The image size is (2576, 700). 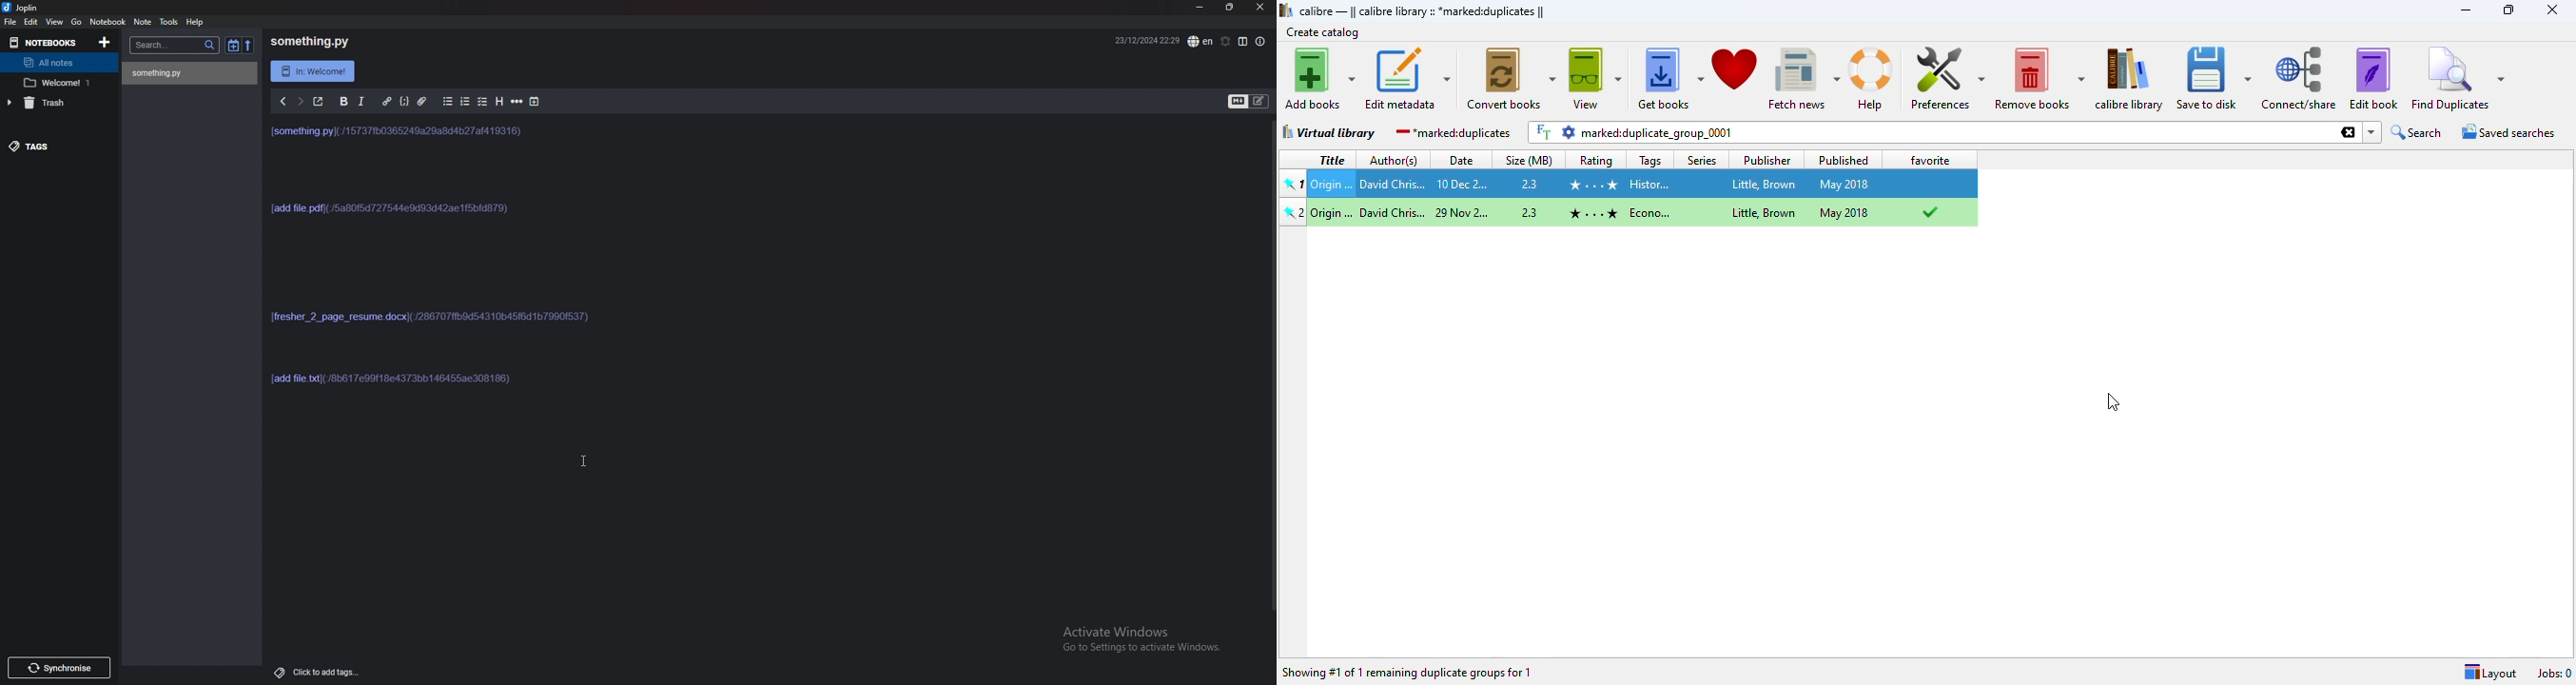 What do you see at coordinates (517, 103) in the screenshot?
I see `Horizontal rule` at bounding box center [517, 103].